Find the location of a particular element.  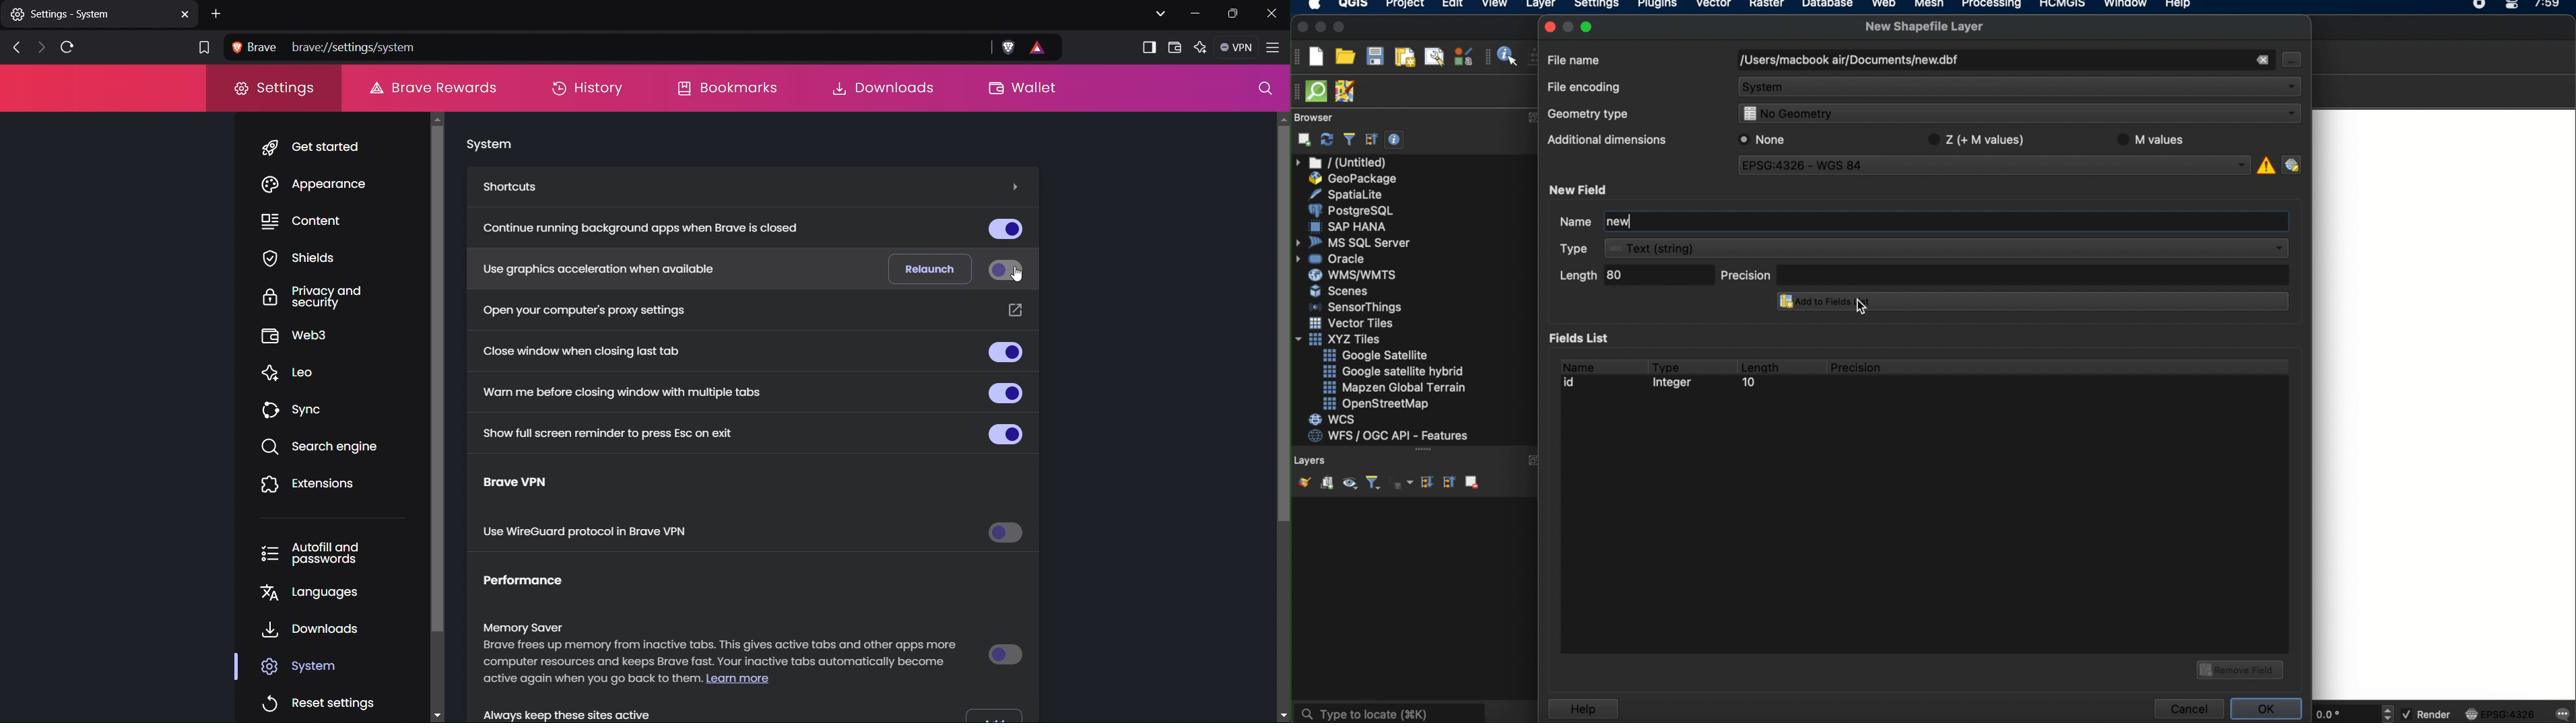

scenes is located at coordinates (1340, 291).